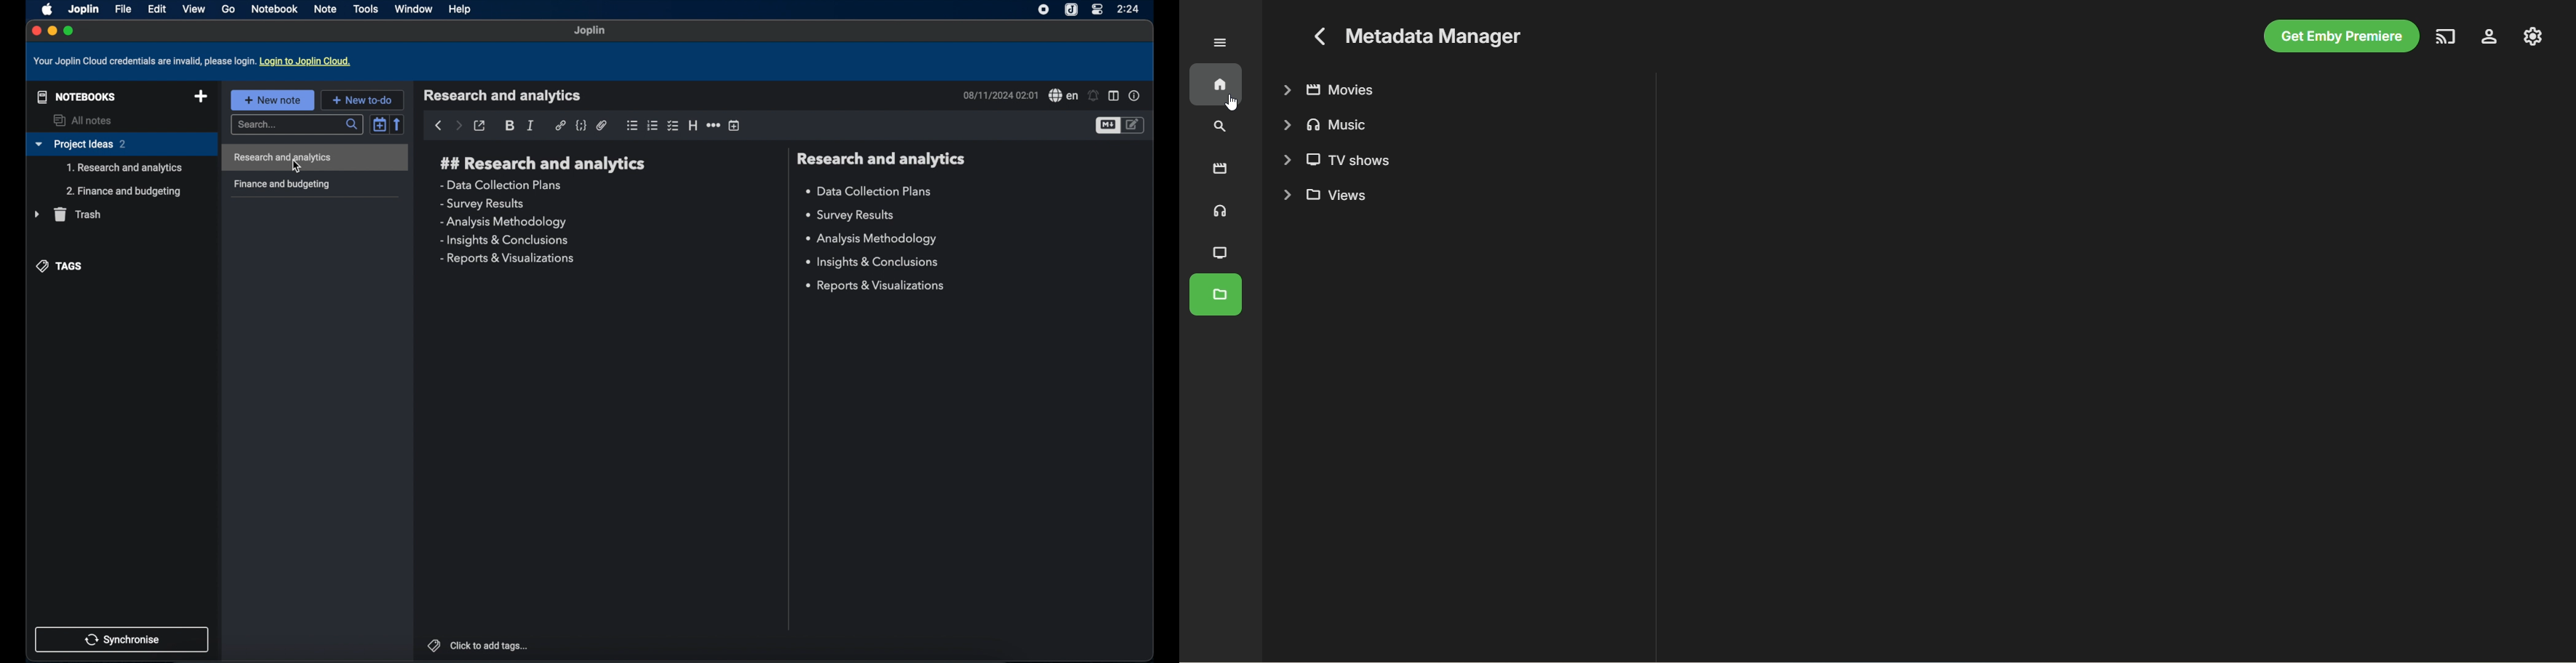  Describe the element at coordinates (366, 9) in the screenshot. I see `tools` at that location.